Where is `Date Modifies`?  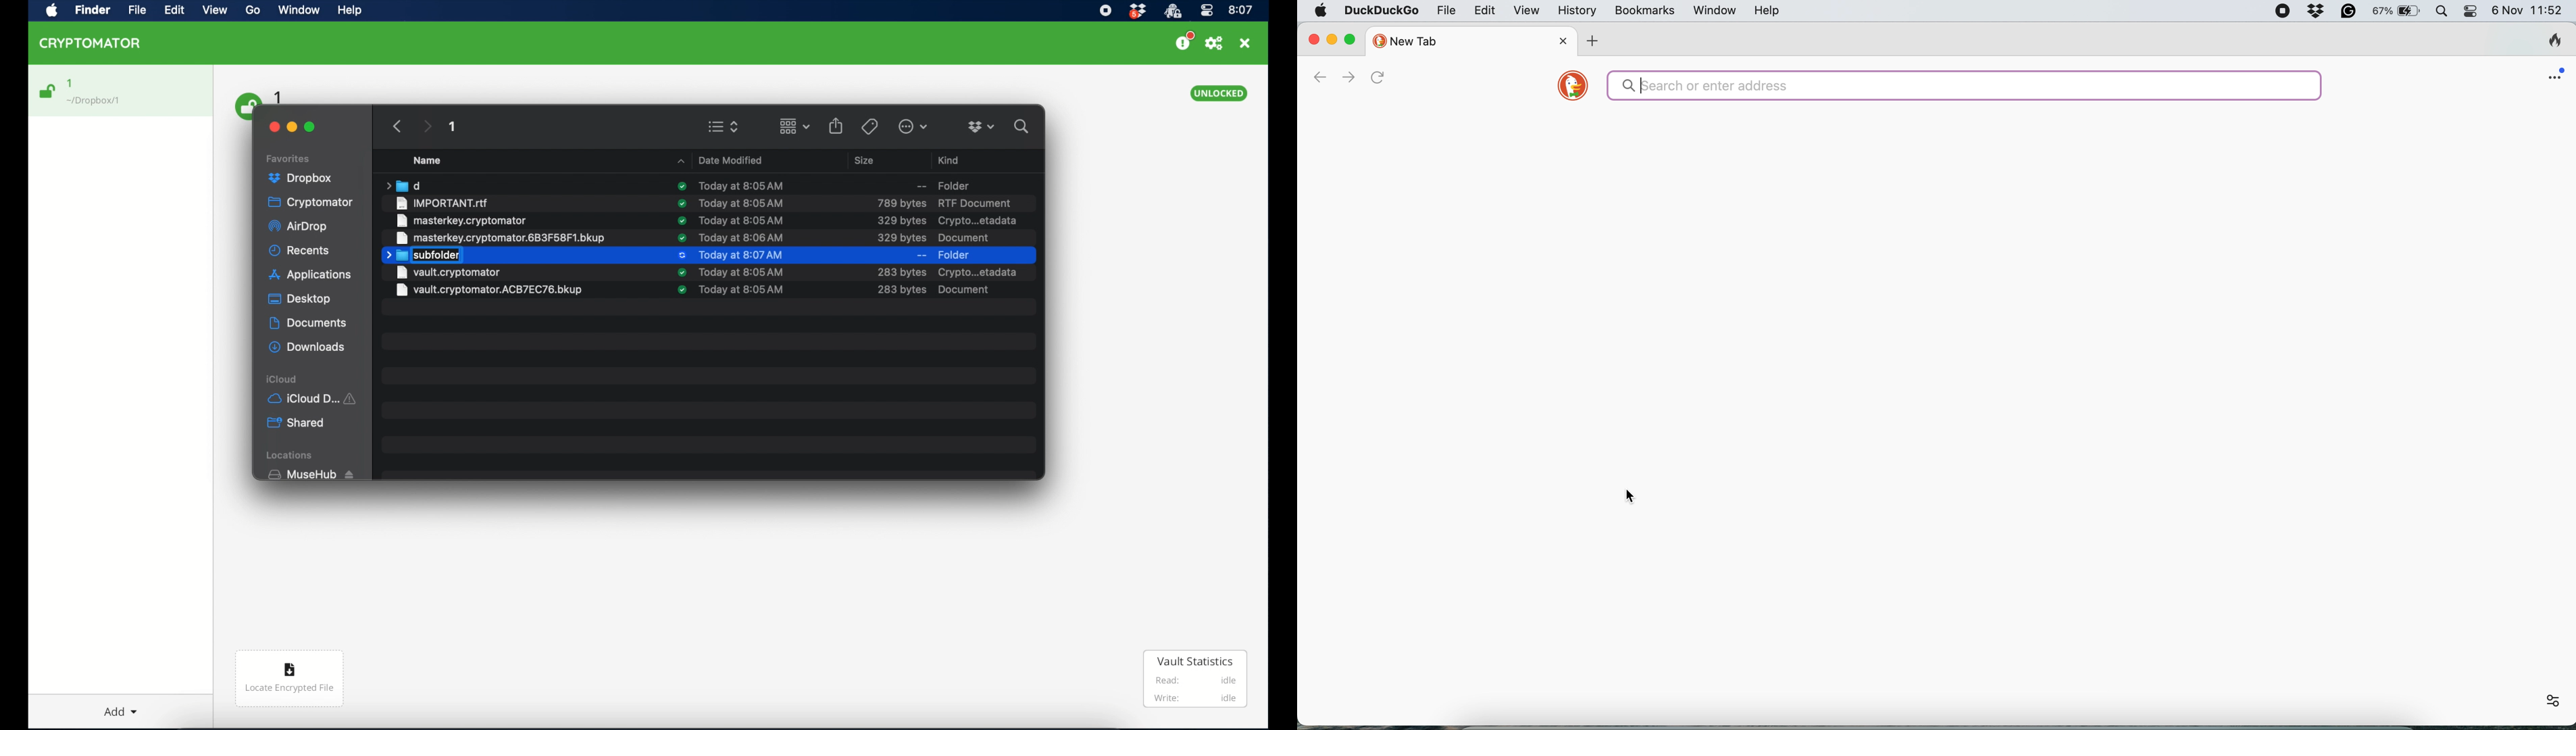
Date Modifies is located at coordinates (720, 159).